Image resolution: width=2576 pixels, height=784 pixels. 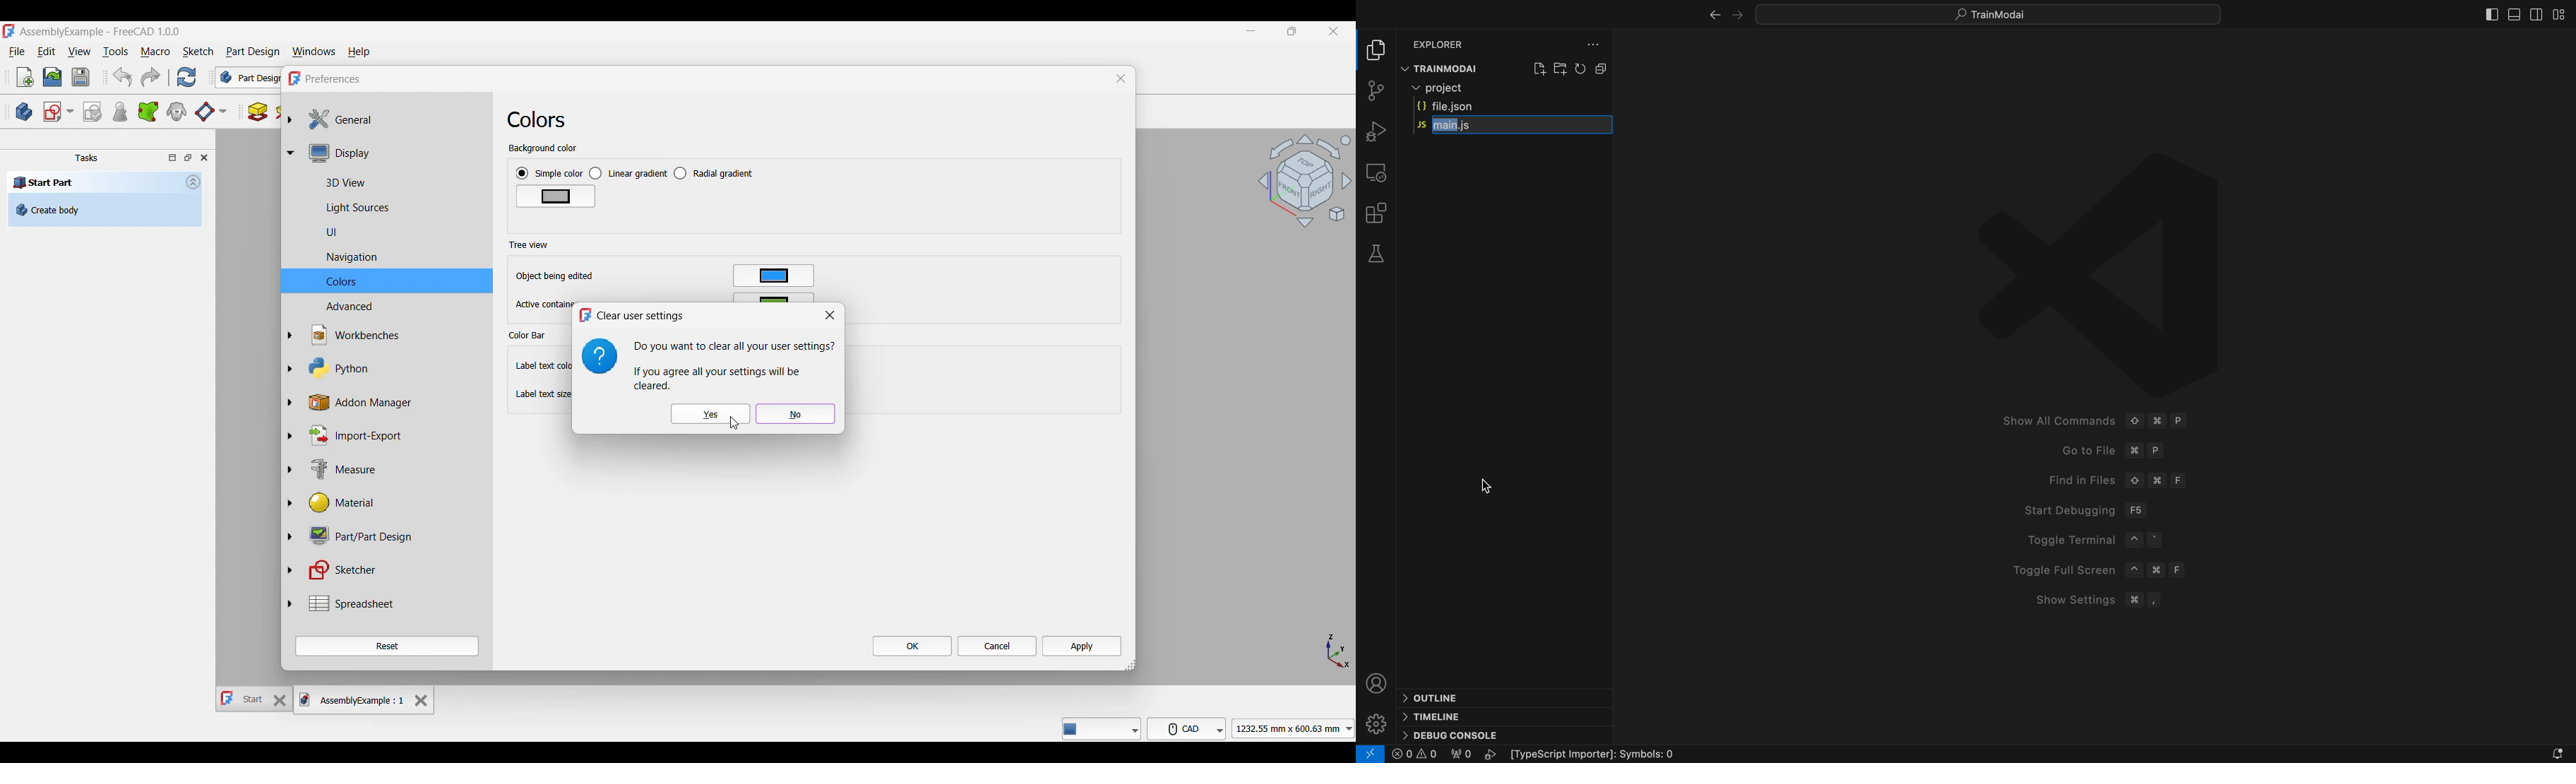 I want to click on JS main.js, so click(x=1509, y=127).